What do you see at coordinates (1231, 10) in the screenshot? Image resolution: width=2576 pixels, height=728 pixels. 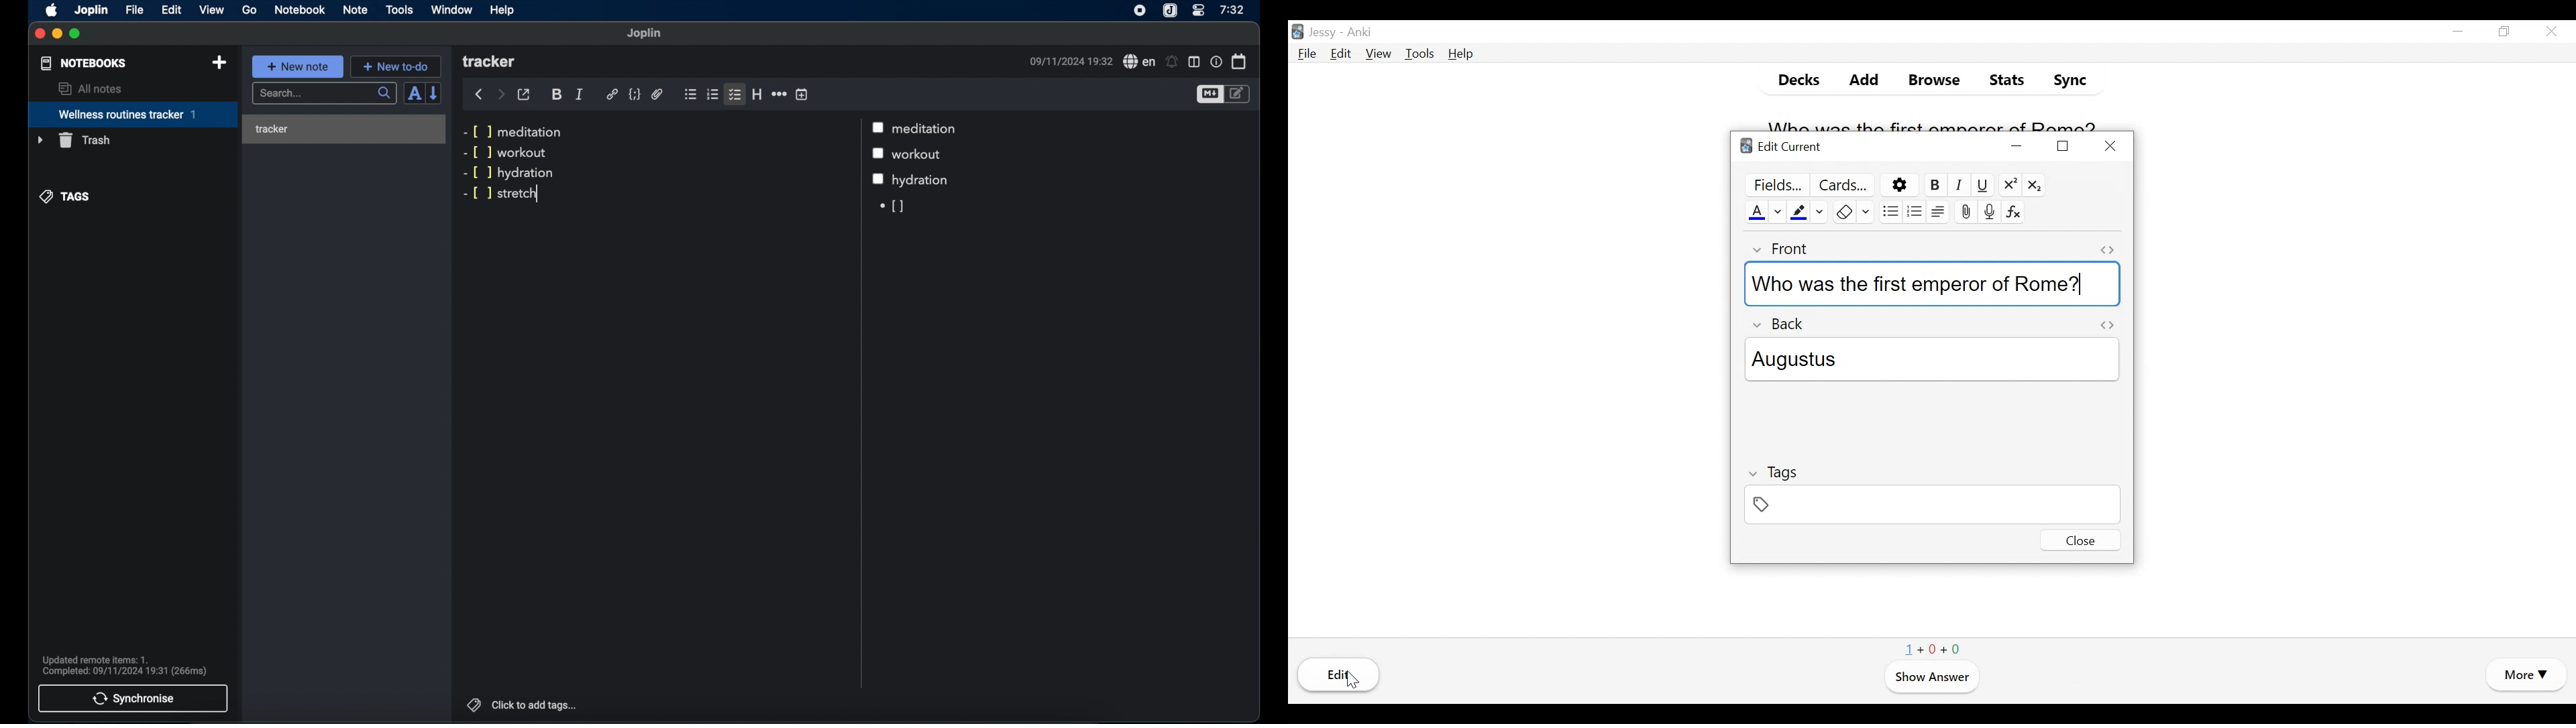 I see `7:32` at bounding box center [1231, 10].